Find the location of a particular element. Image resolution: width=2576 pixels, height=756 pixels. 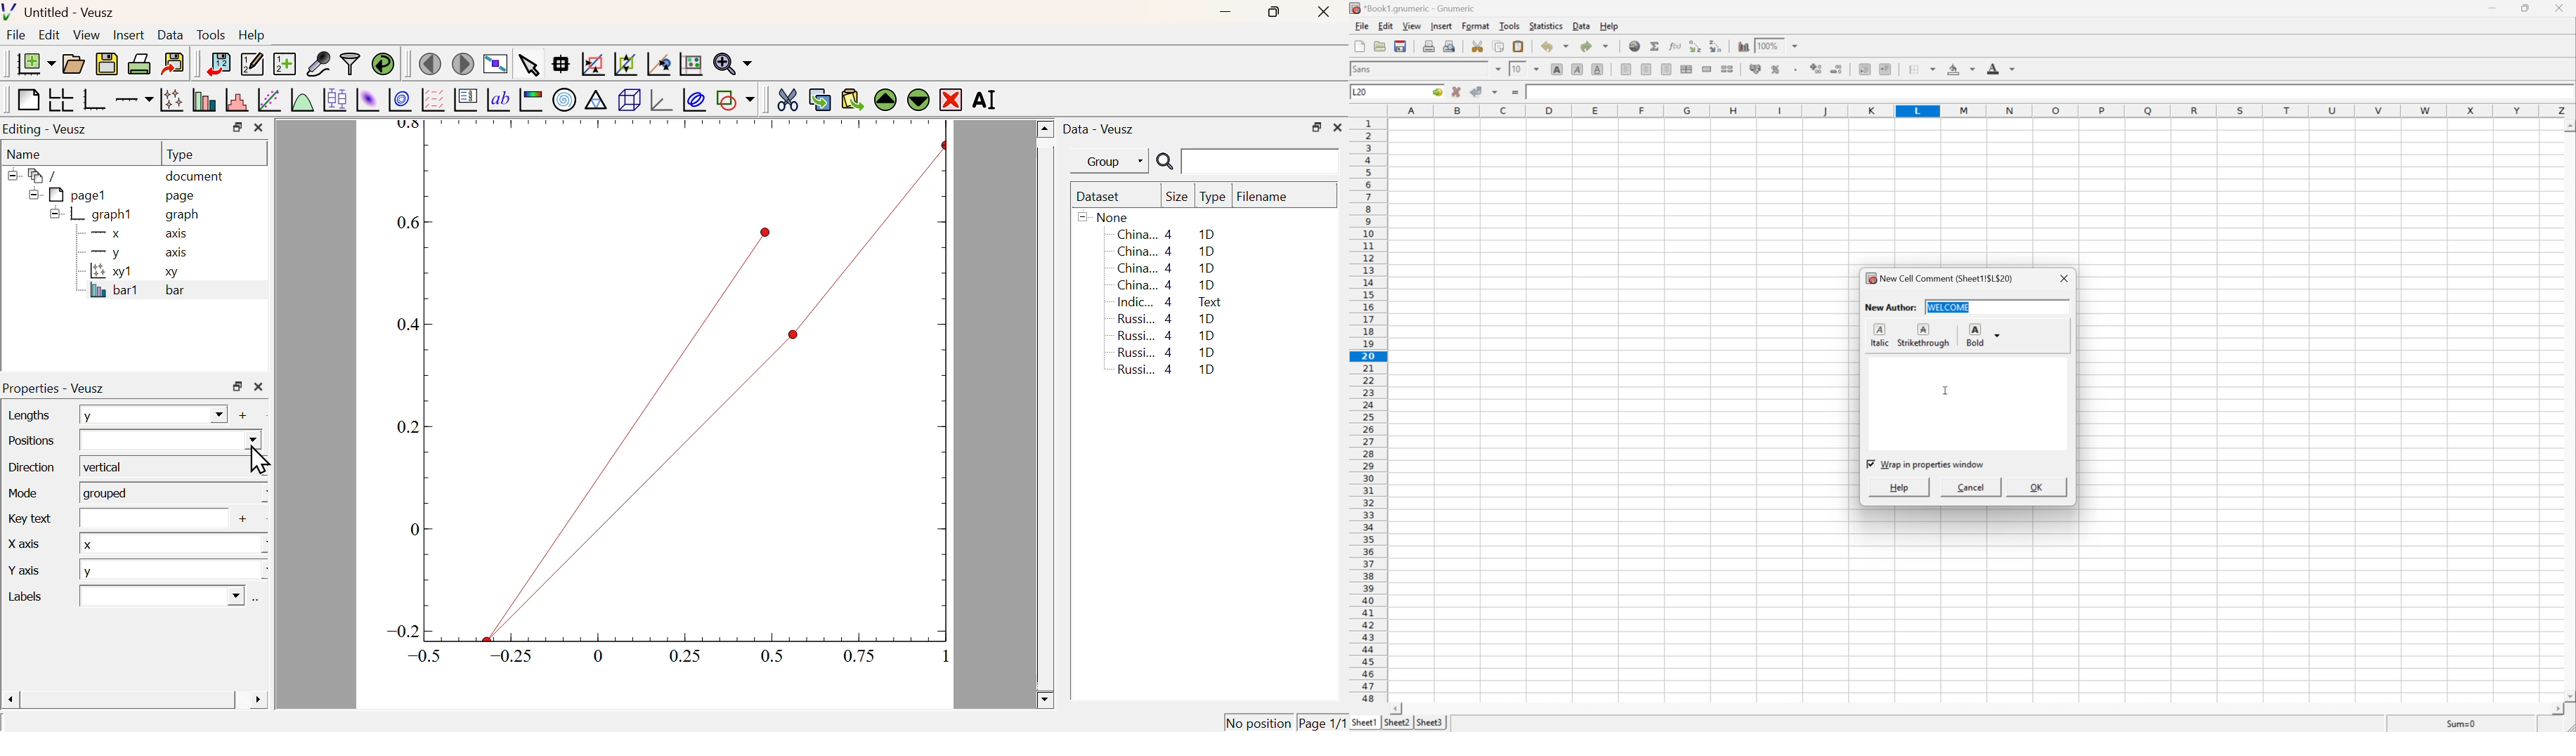

Select using dataset Browser is located at coordinates (257, 601).